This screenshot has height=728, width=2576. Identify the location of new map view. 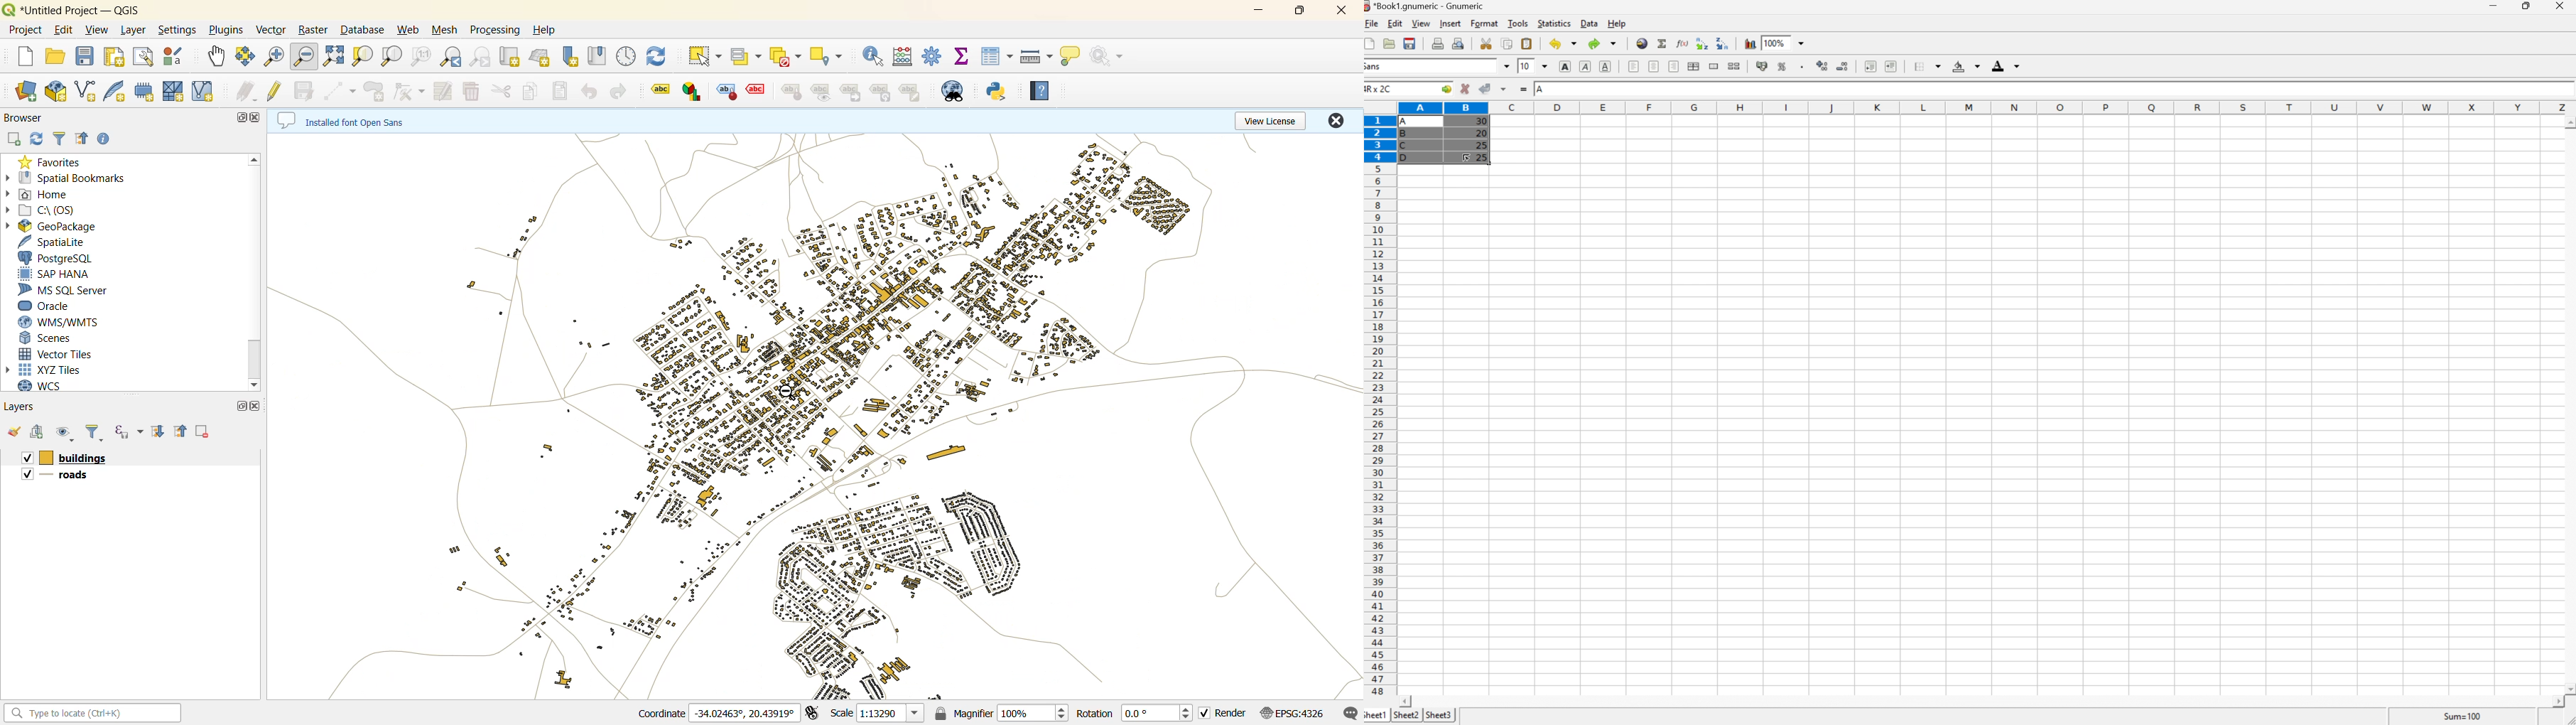
(510, 57).